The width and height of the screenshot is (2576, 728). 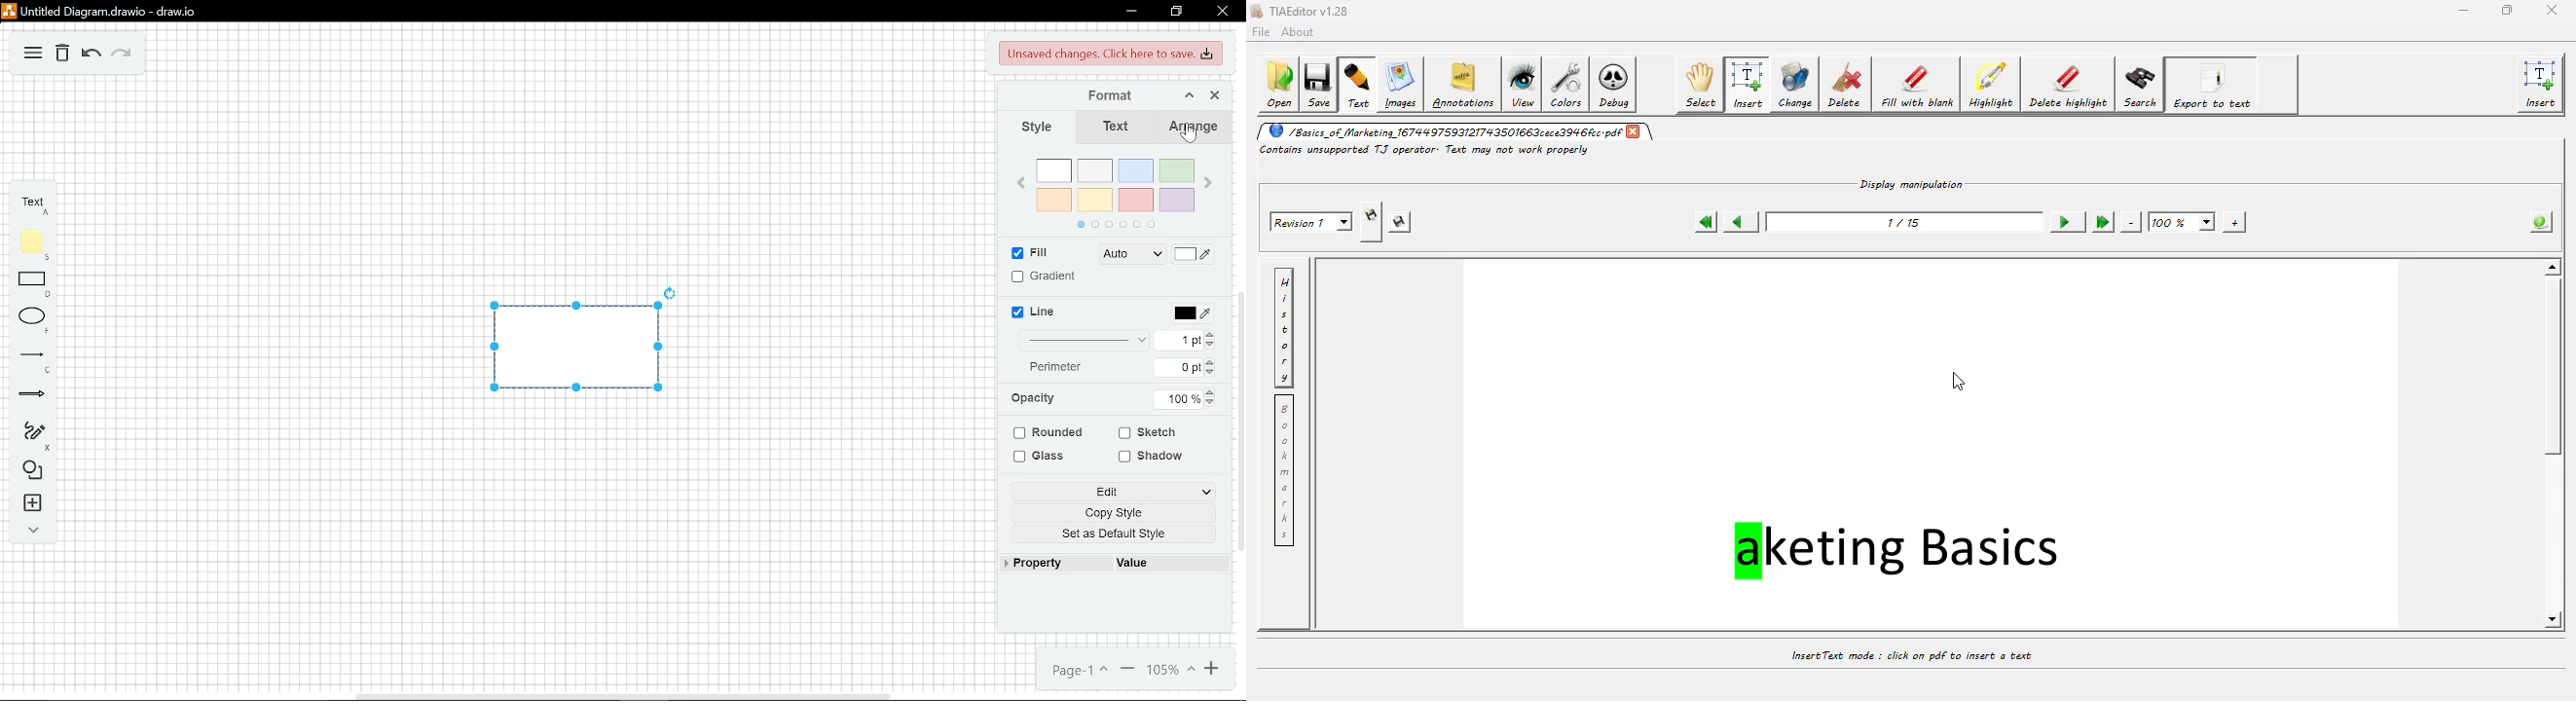 I want to click on value, so click(x=1140, y=566).